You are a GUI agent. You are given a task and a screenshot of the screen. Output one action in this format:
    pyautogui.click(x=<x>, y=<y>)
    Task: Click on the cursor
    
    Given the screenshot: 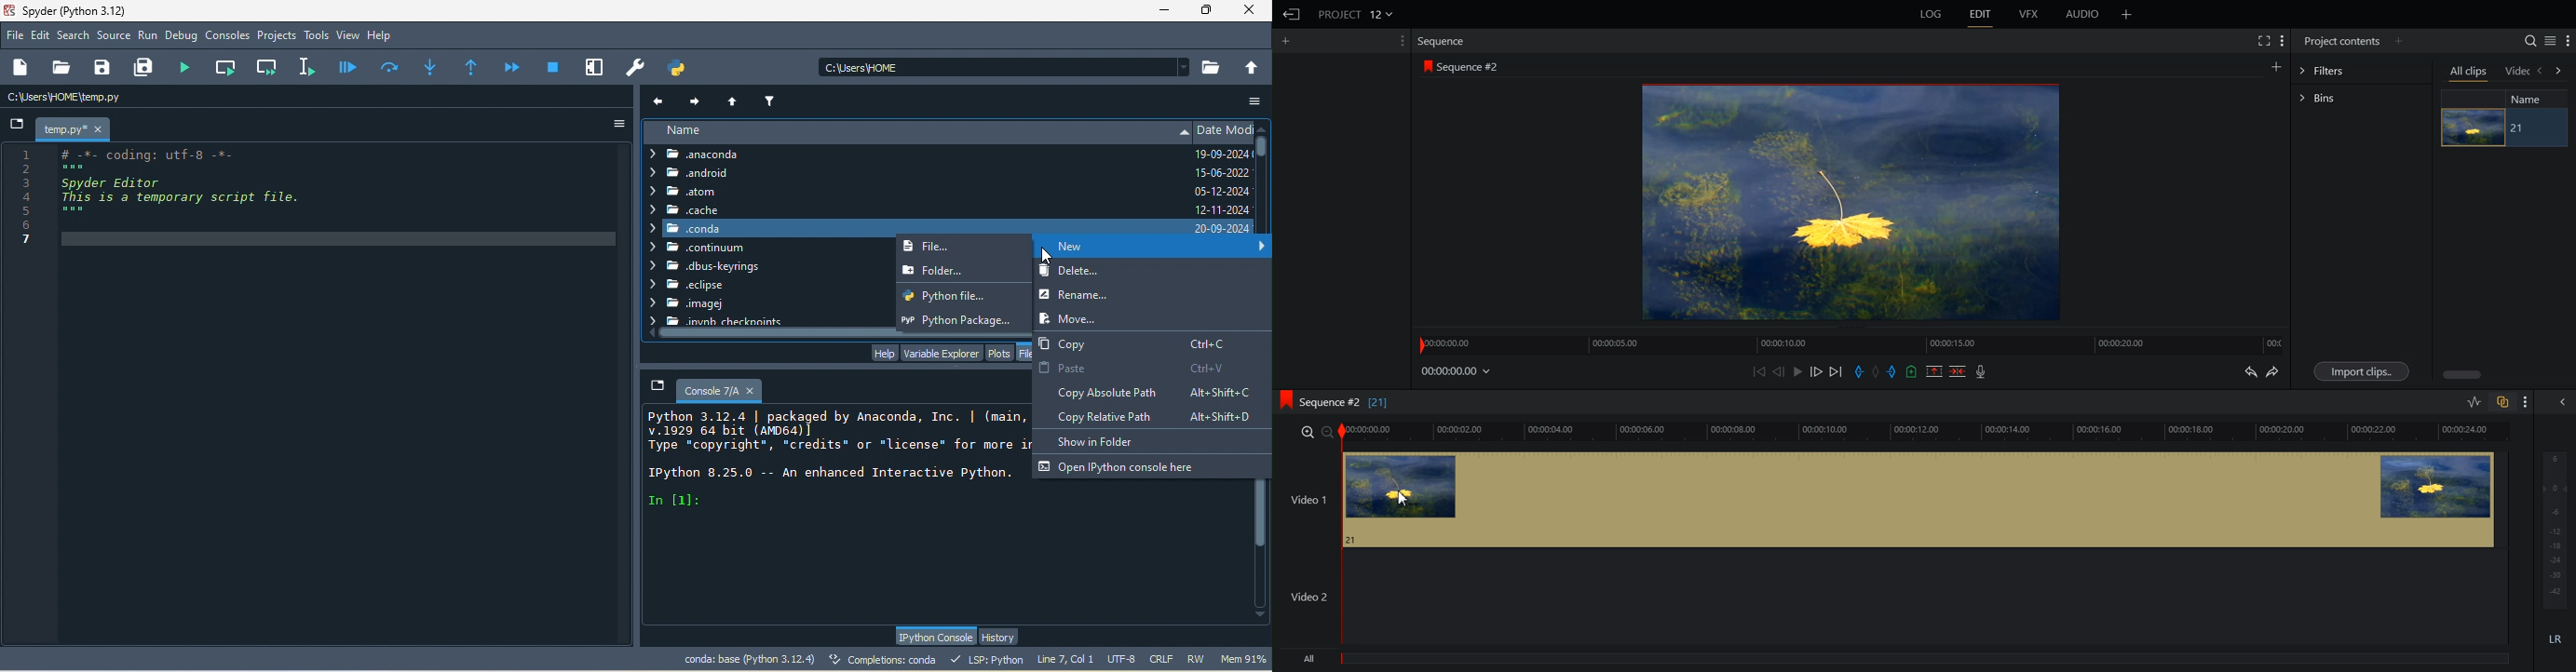 What is the action you would take?
    pyautogui.click(x=1405, y=500)
    